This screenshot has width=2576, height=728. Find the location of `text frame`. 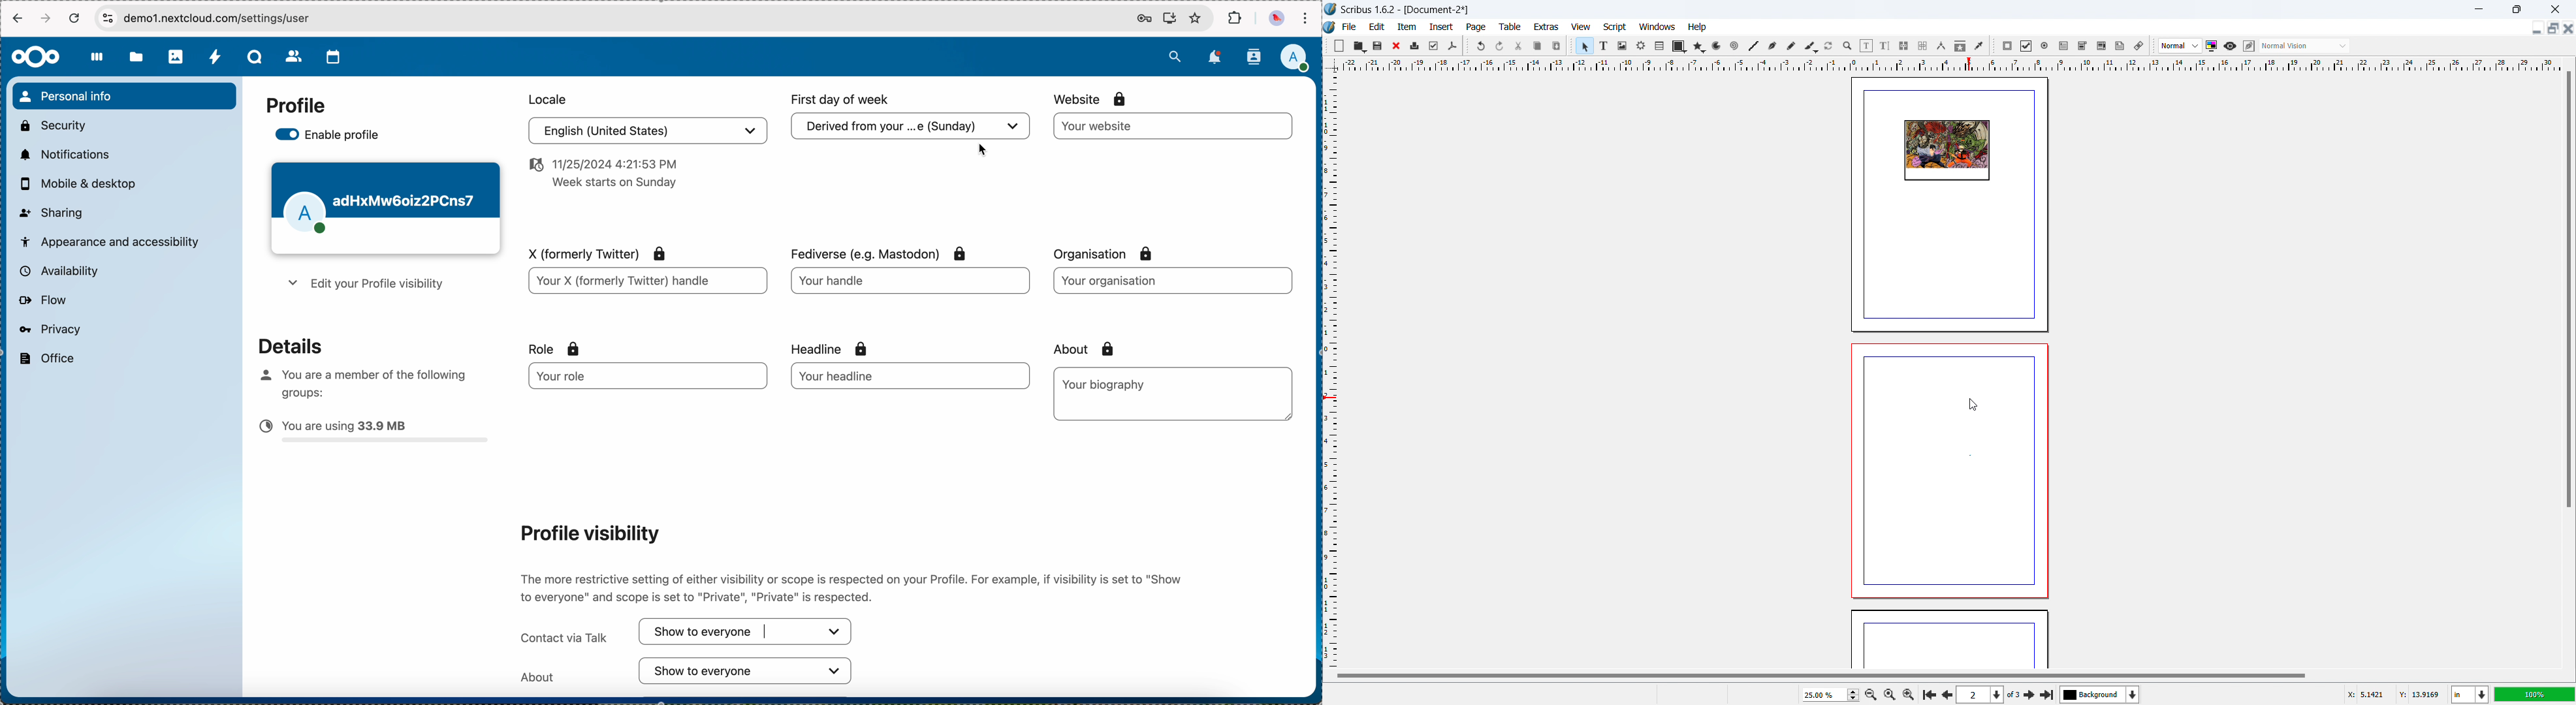

text frame is located at coordinates (1604, 45).